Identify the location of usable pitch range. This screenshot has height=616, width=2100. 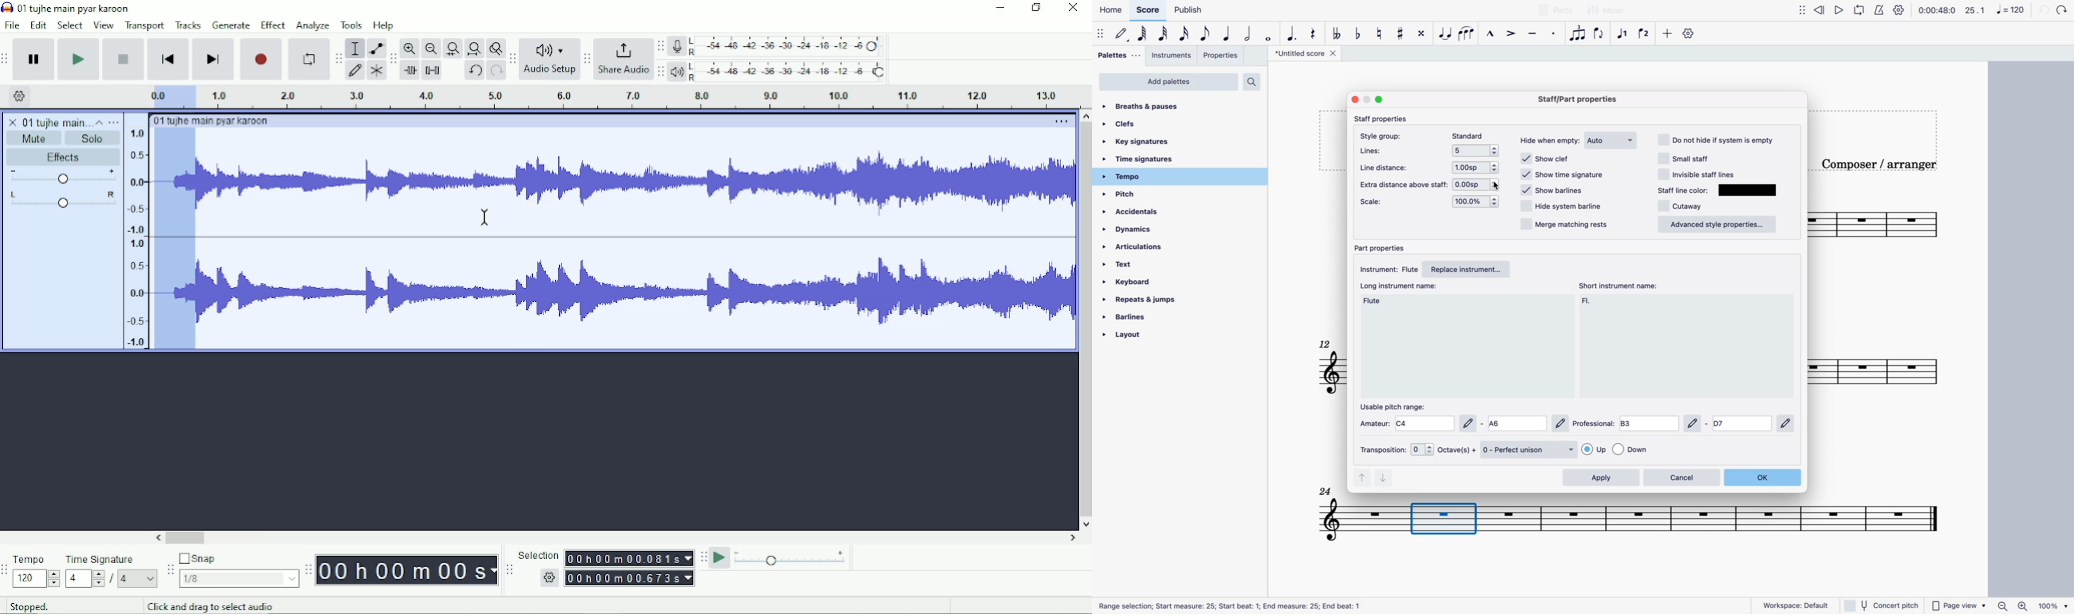
(1398, 406).